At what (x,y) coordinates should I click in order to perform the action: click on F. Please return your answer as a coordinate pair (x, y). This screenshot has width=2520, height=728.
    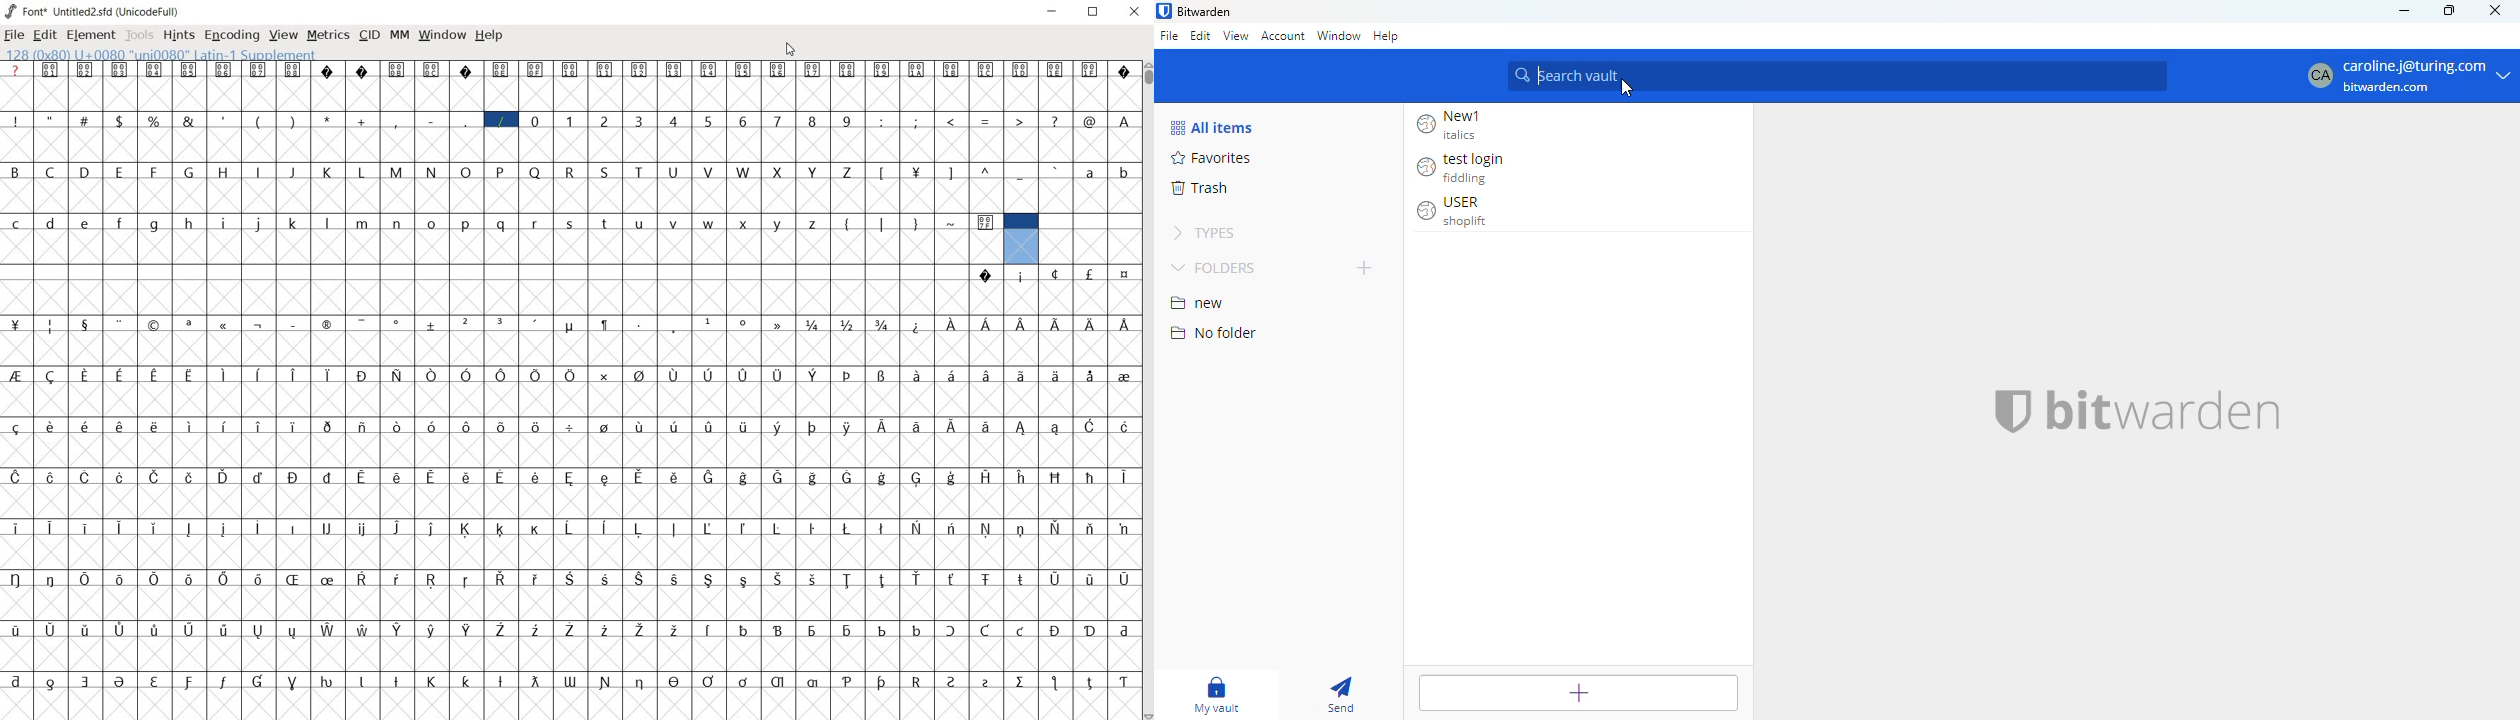
    Looking at the image, I should click on (156, 171).